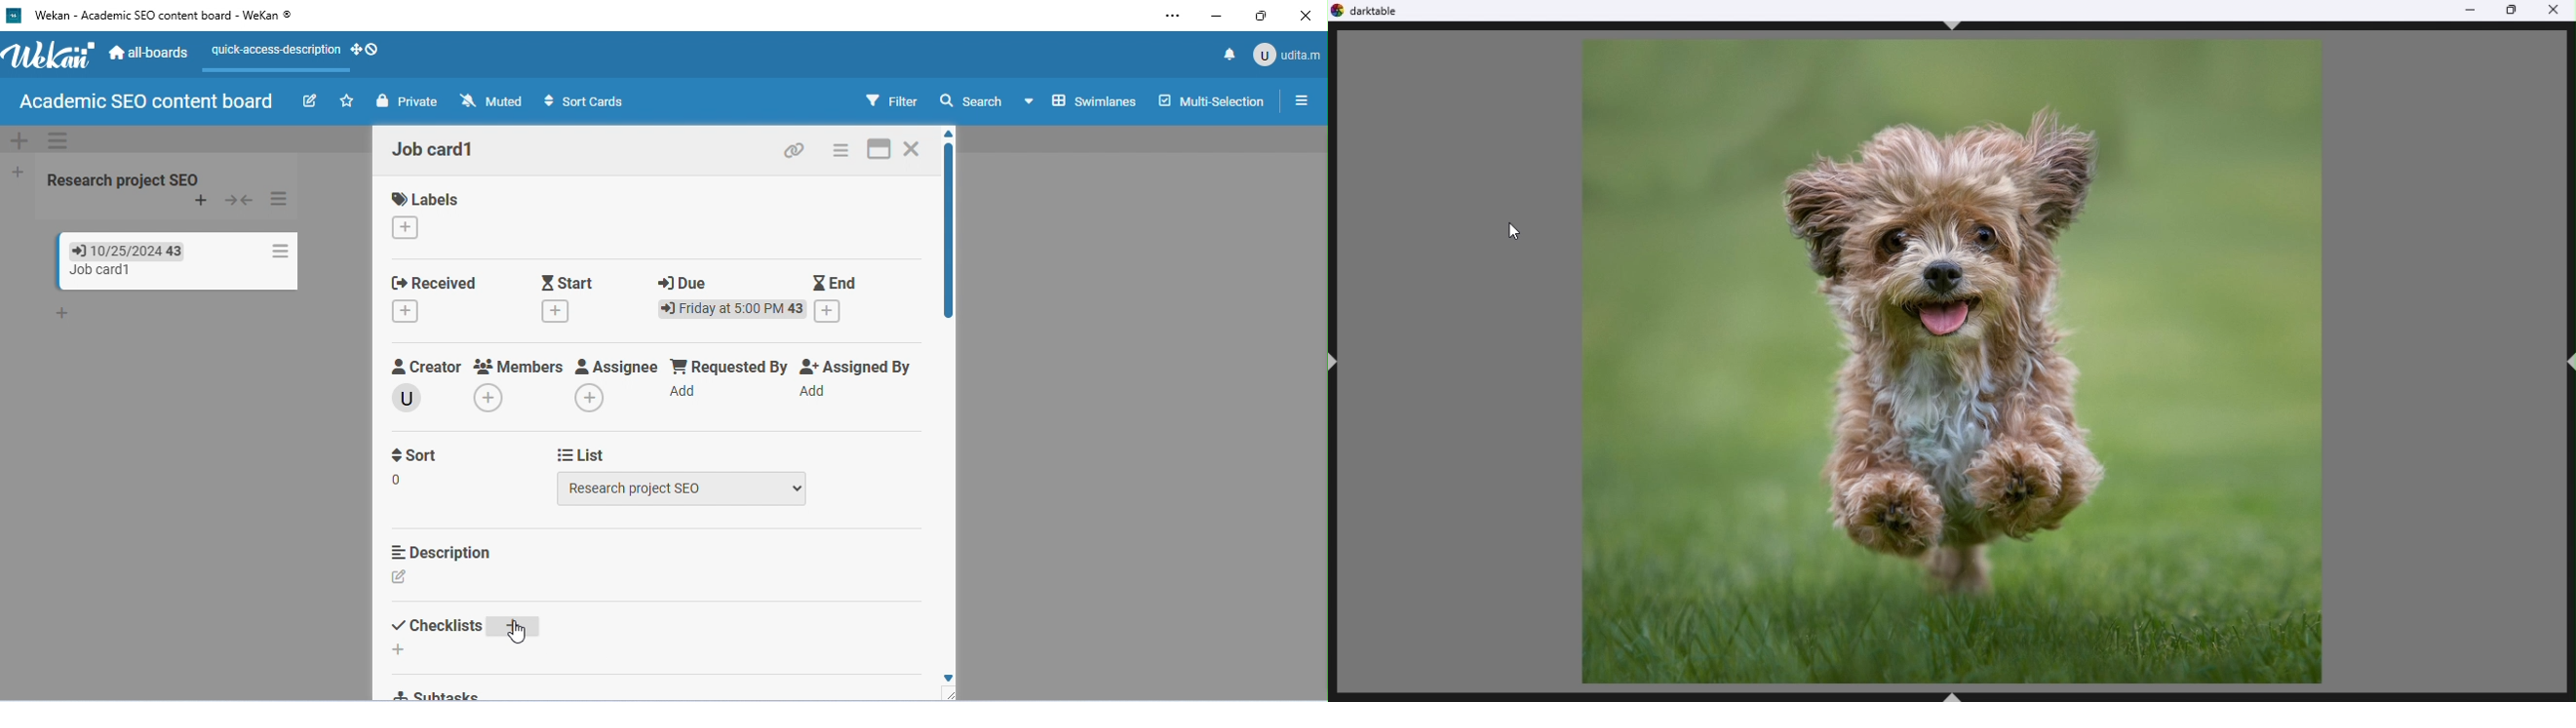  What do you see at coordinates (1214, 18) in the screenshot?
I see `minimize` at bounding box center [1214, 18].